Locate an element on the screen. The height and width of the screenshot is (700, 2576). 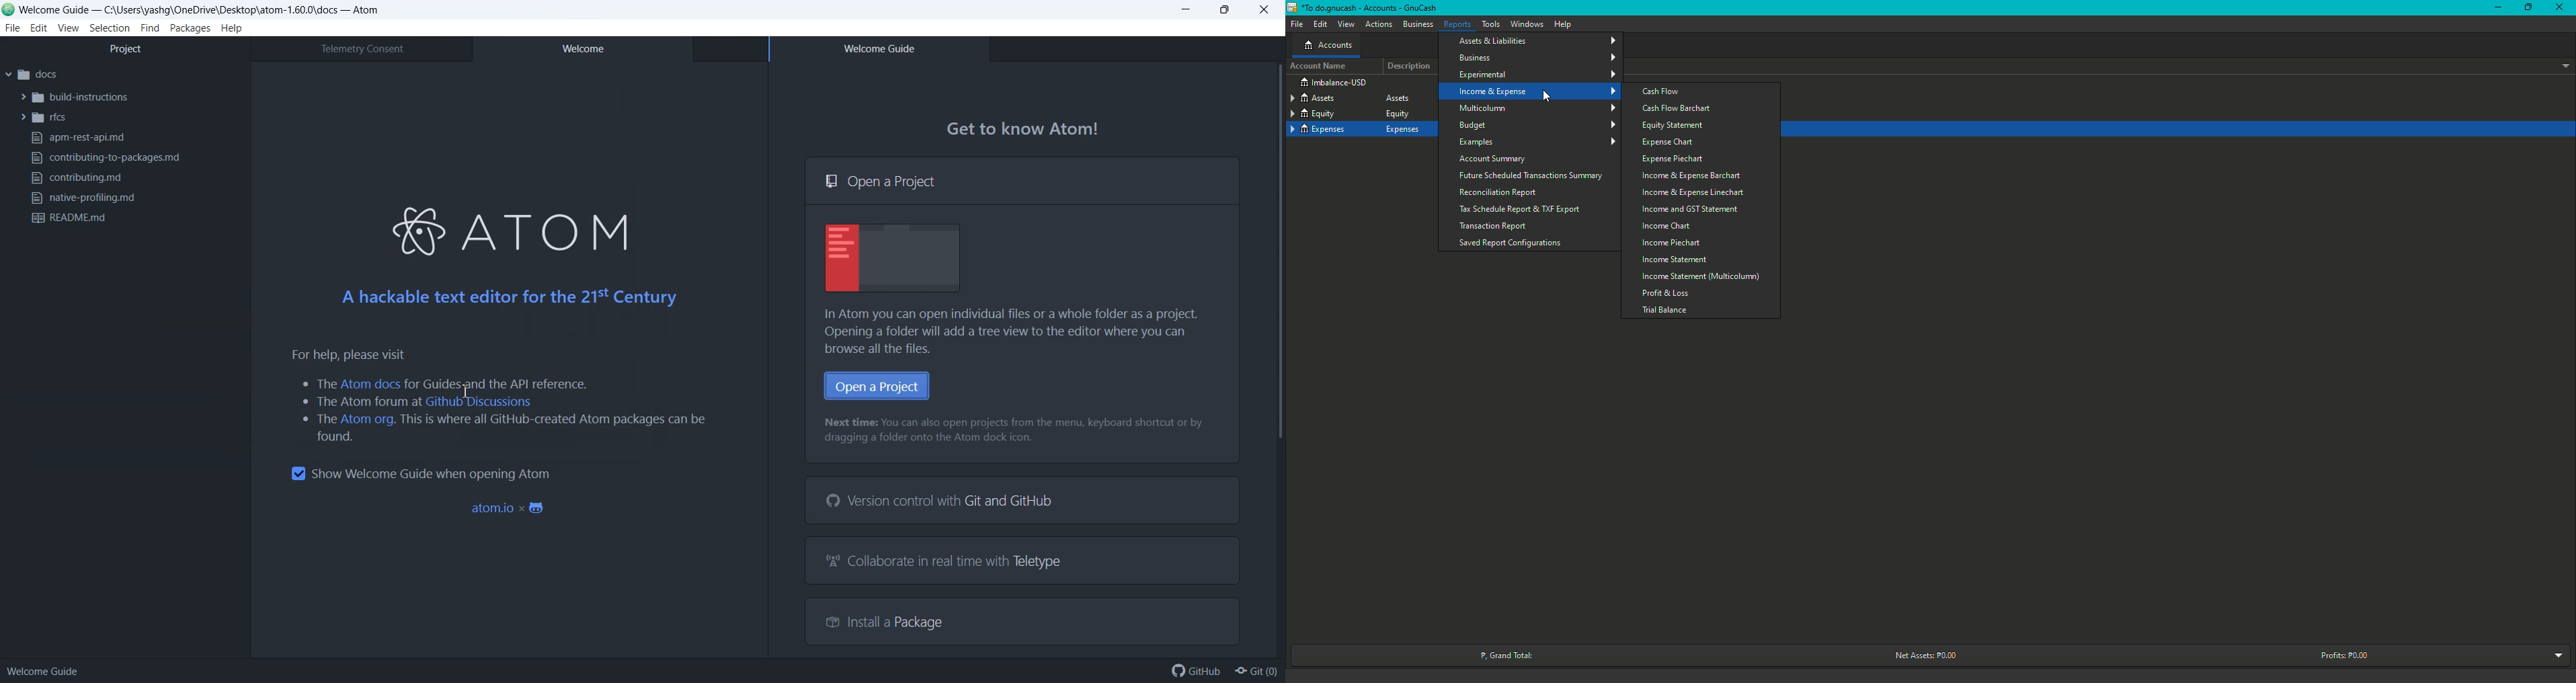
View is located at coordinates (1346, 23).